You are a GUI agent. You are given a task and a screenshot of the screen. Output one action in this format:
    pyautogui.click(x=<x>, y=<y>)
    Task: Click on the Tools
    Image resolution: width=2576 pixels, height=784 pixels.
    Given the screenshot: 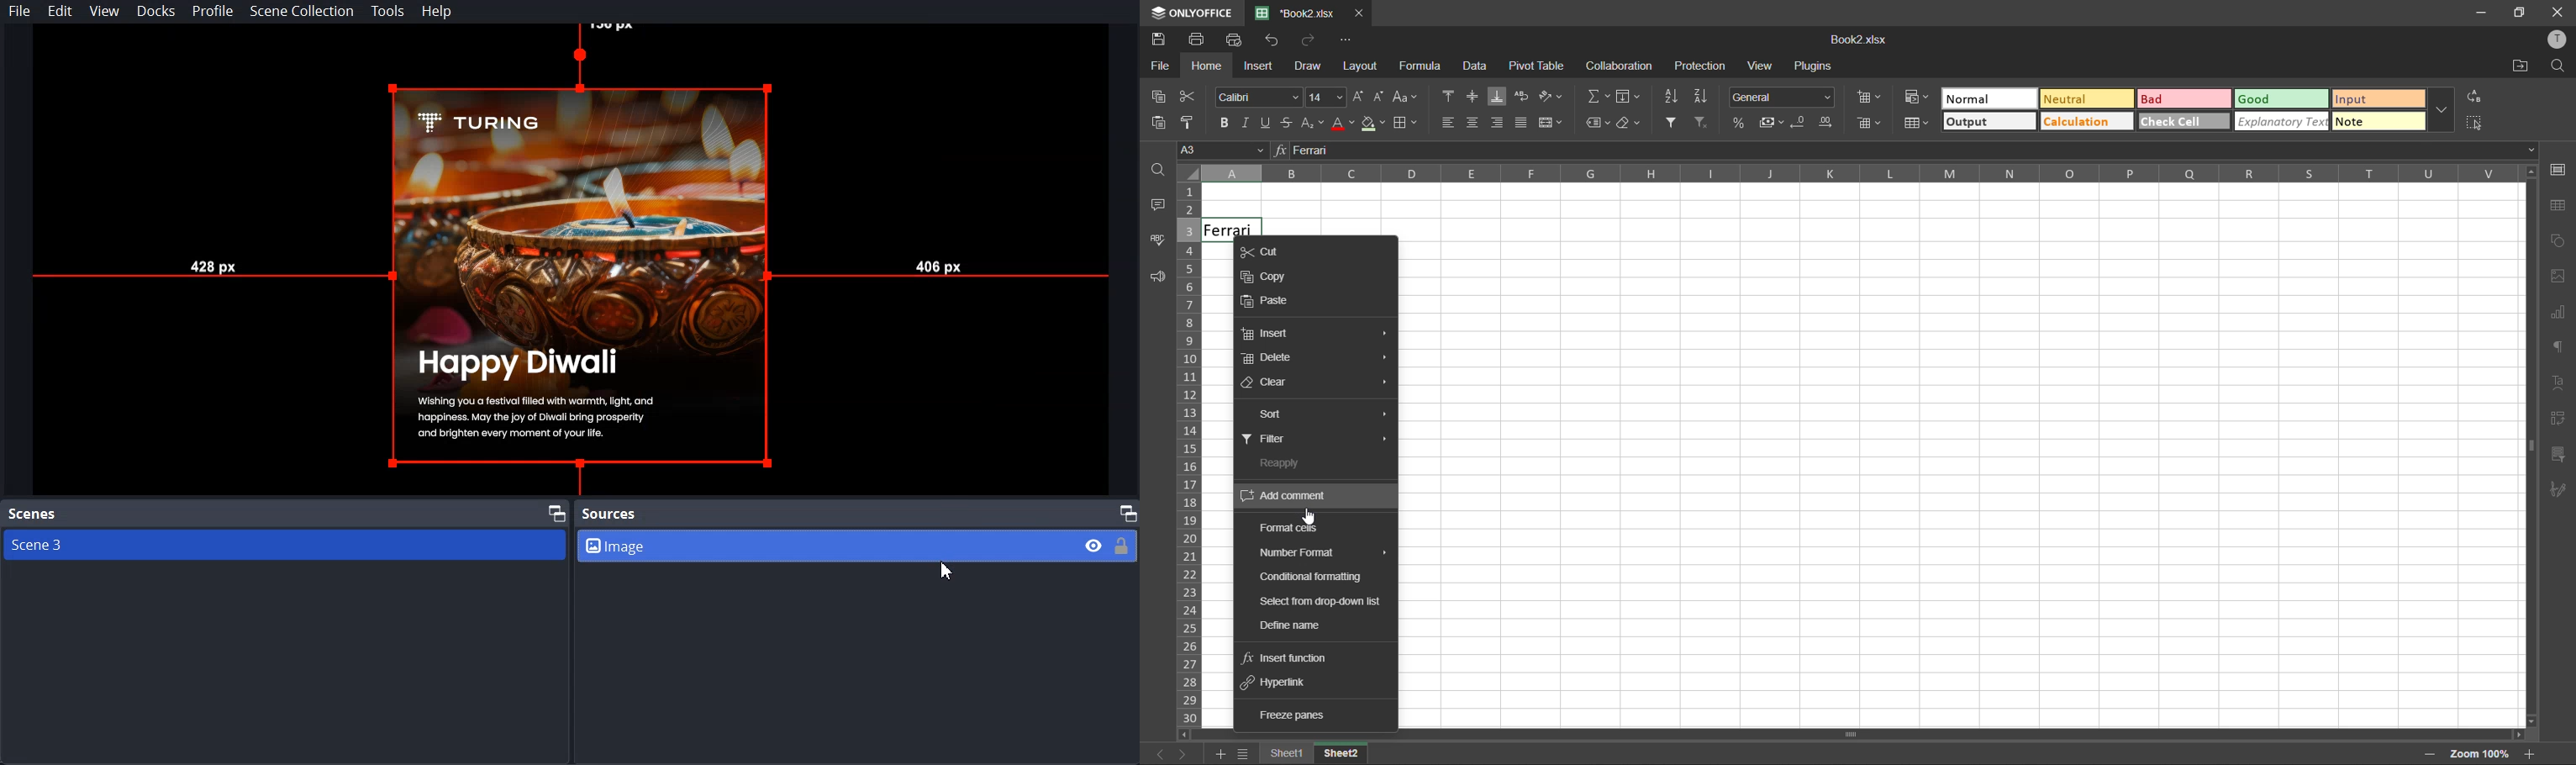 What is the action you would take?
    pyautogui.click(x=387, y=12)
    